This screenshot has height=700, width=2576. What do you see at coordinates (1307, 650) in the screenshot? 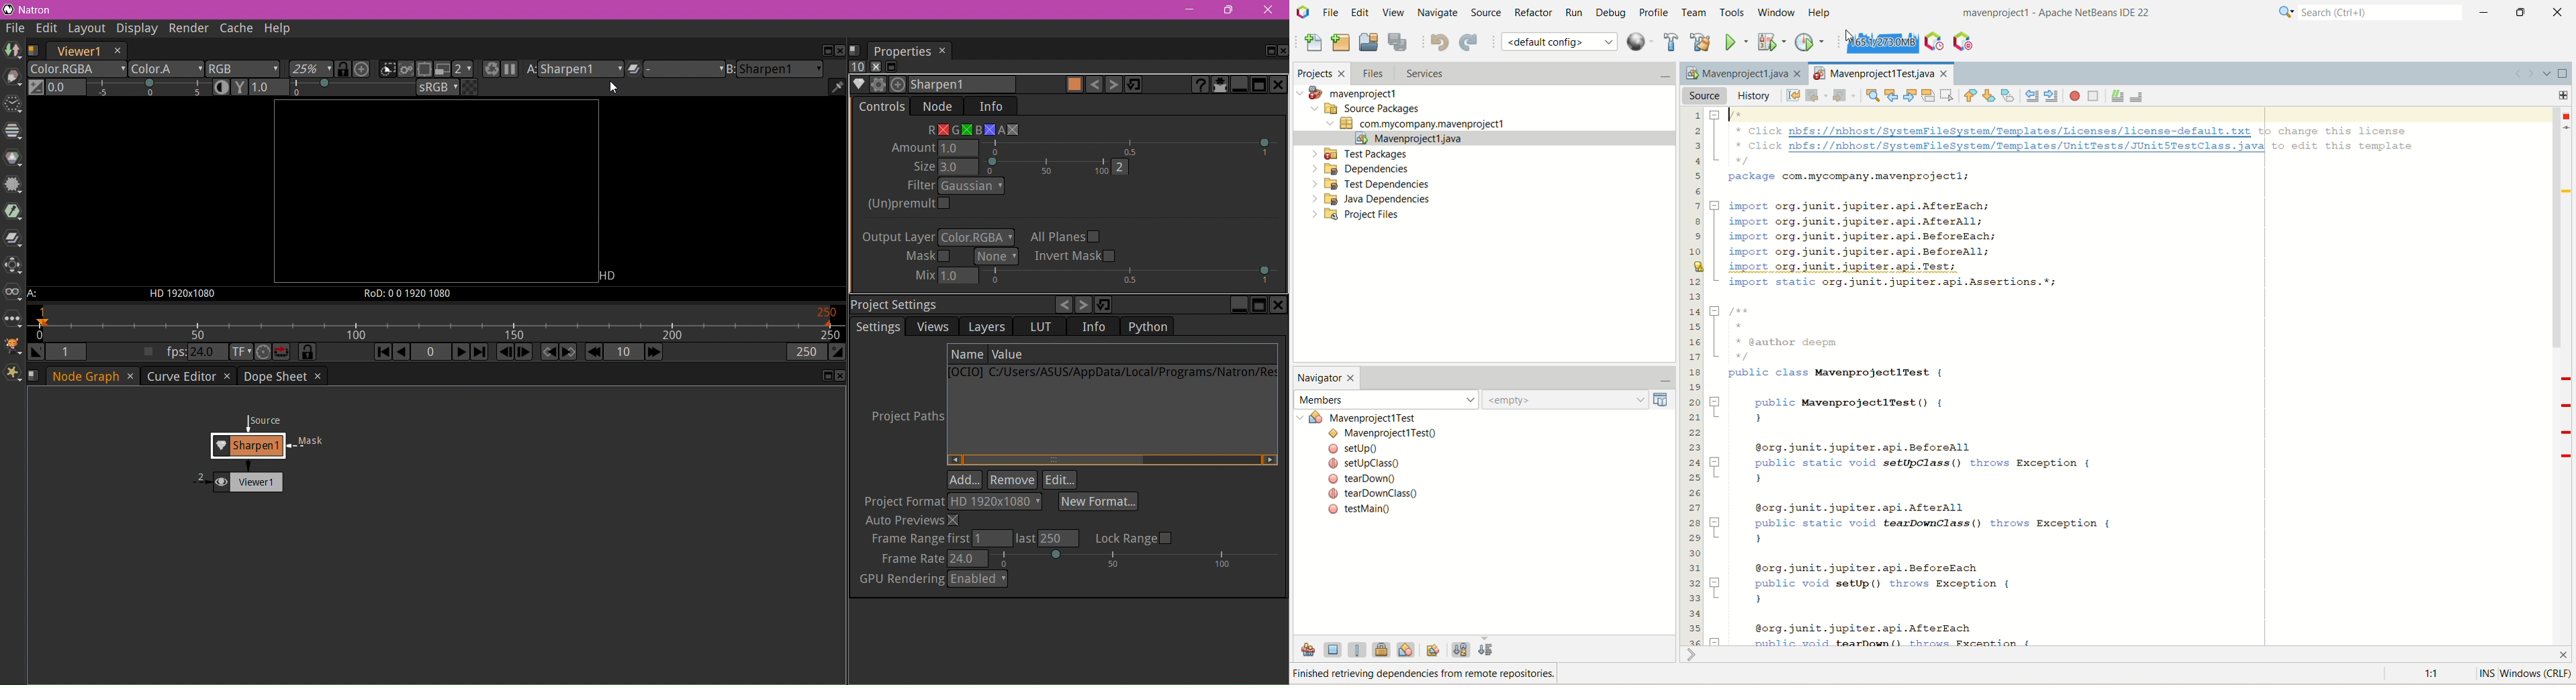
I see `show inherited members` at bounding box center [1307, 650].